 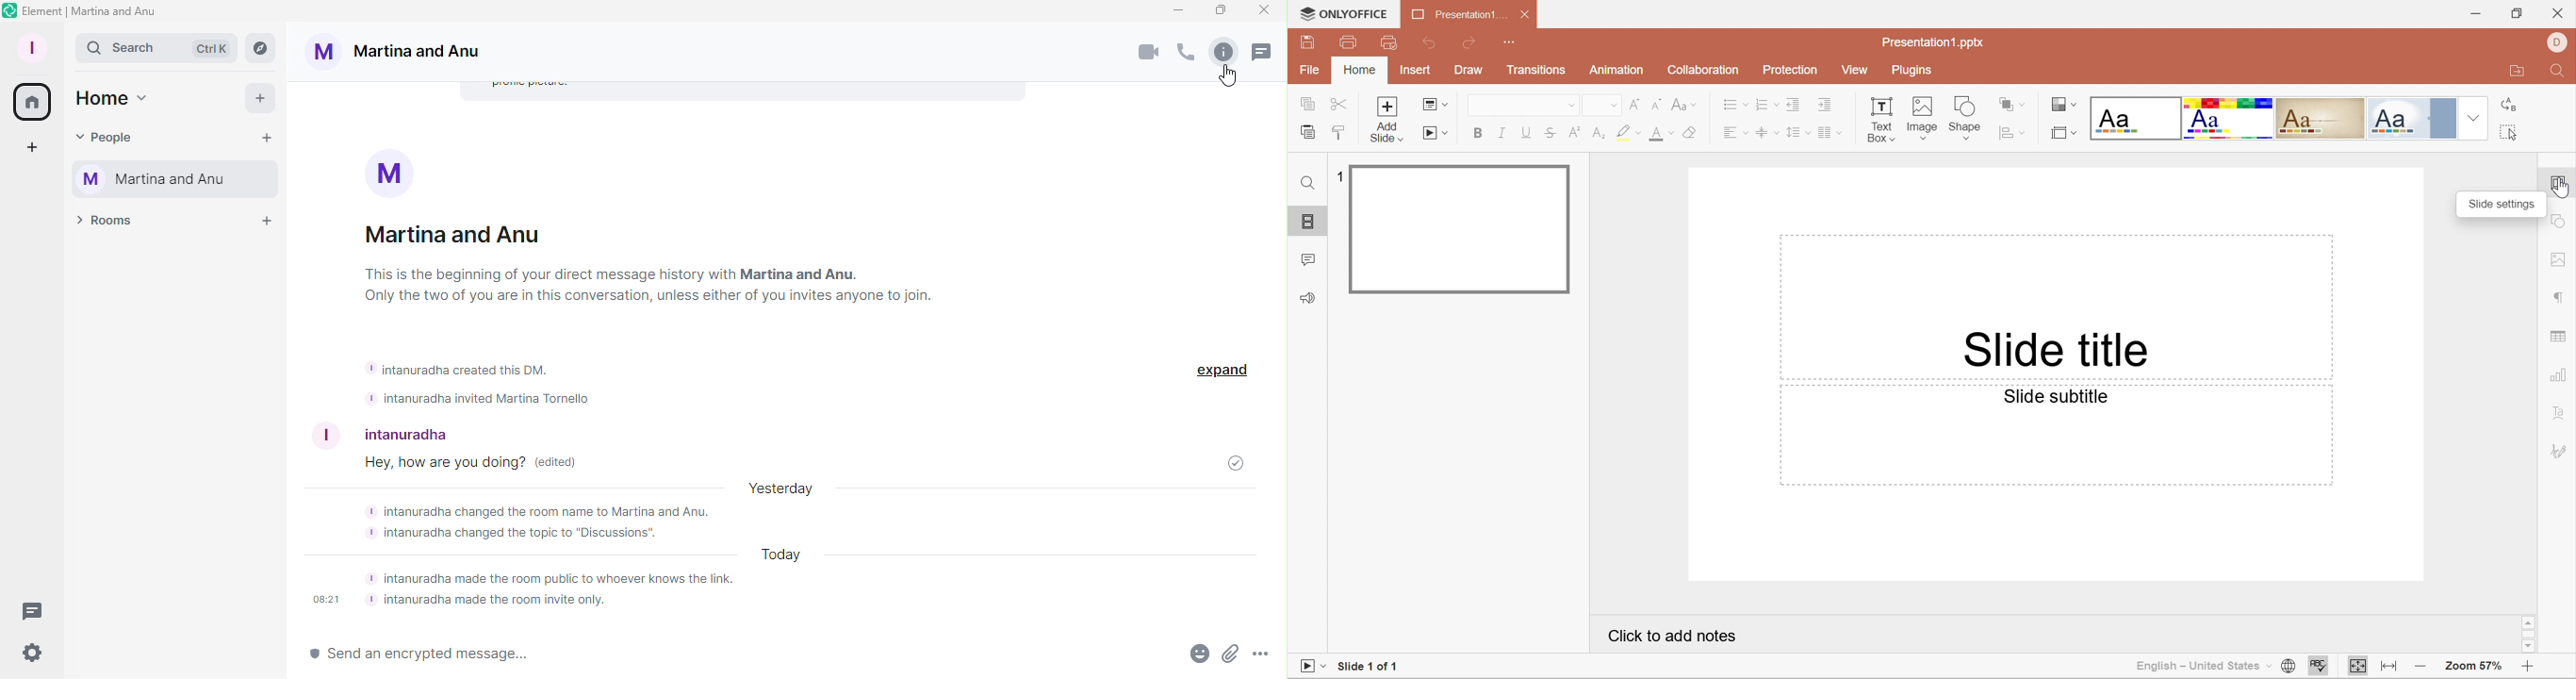 I want to click on Start Slideshow, so click(x=1312, y=665).